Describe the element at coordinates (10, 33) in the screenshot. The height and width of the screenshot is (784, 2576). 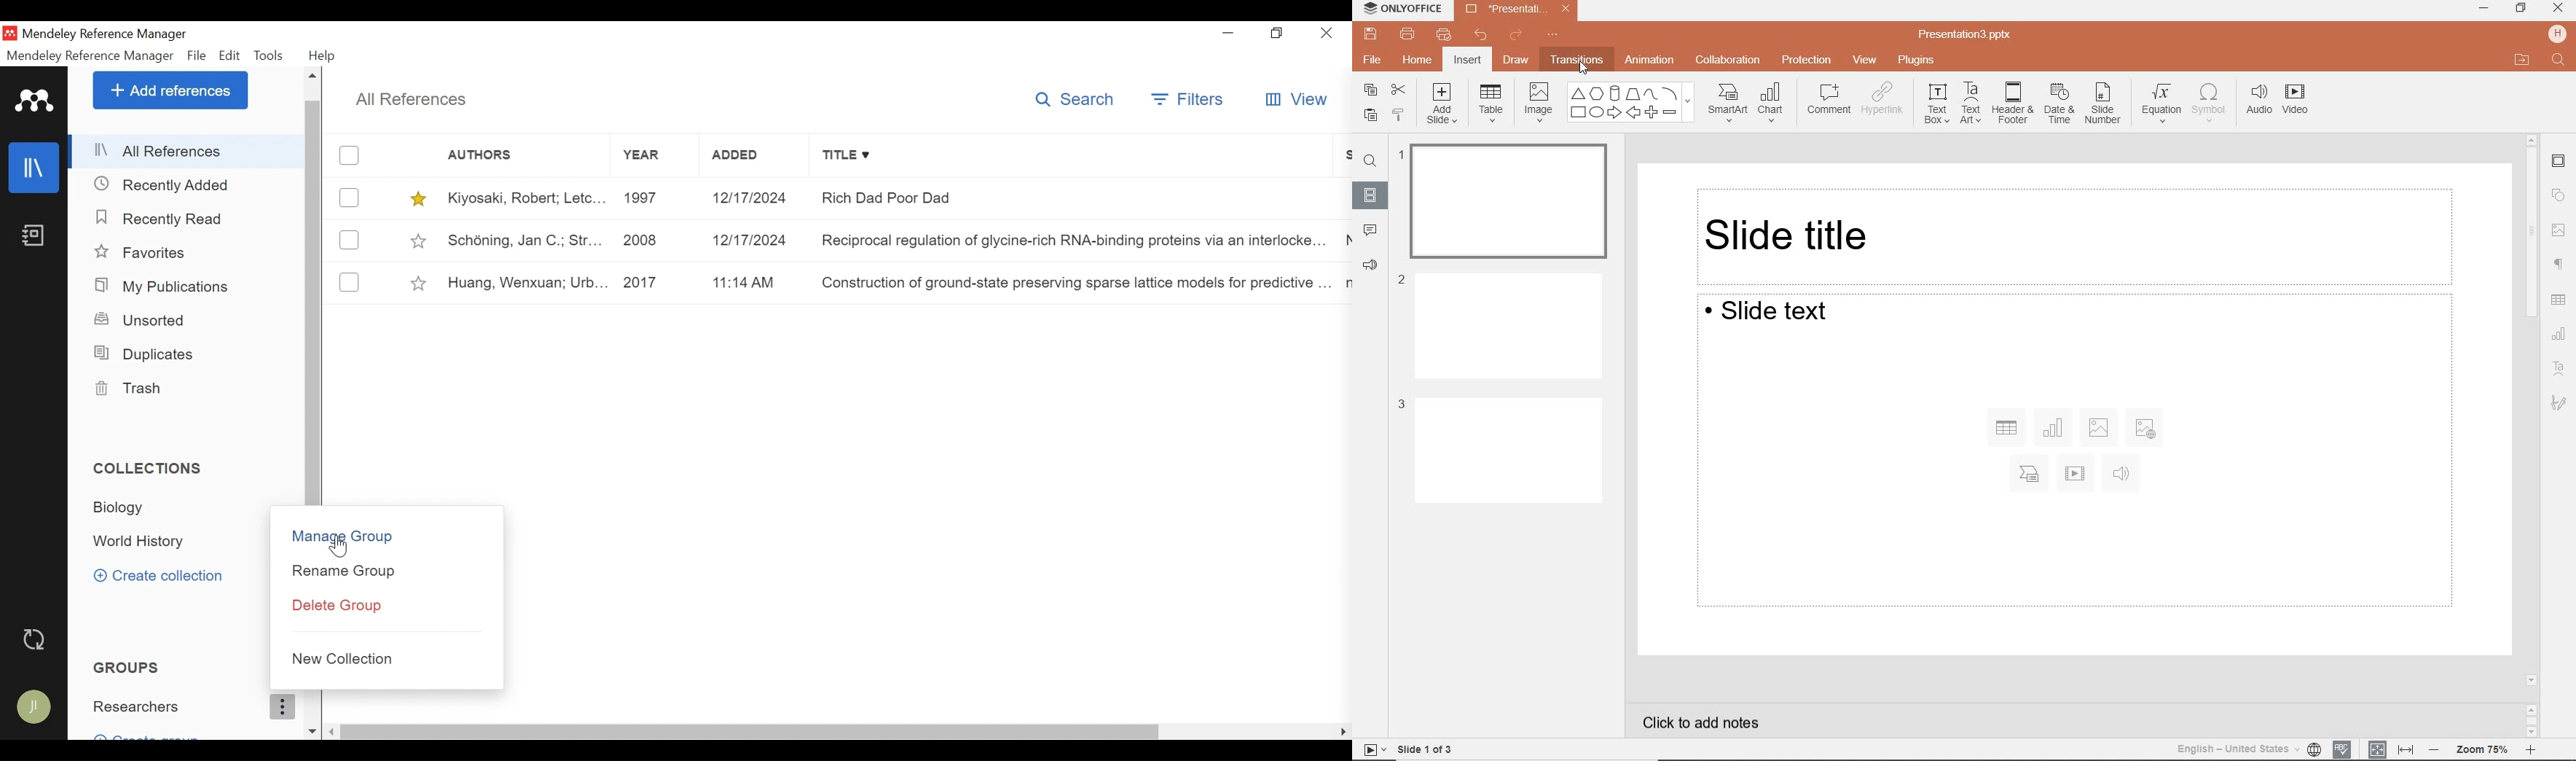
I see `Mendeley Desktop Icon` at that location.